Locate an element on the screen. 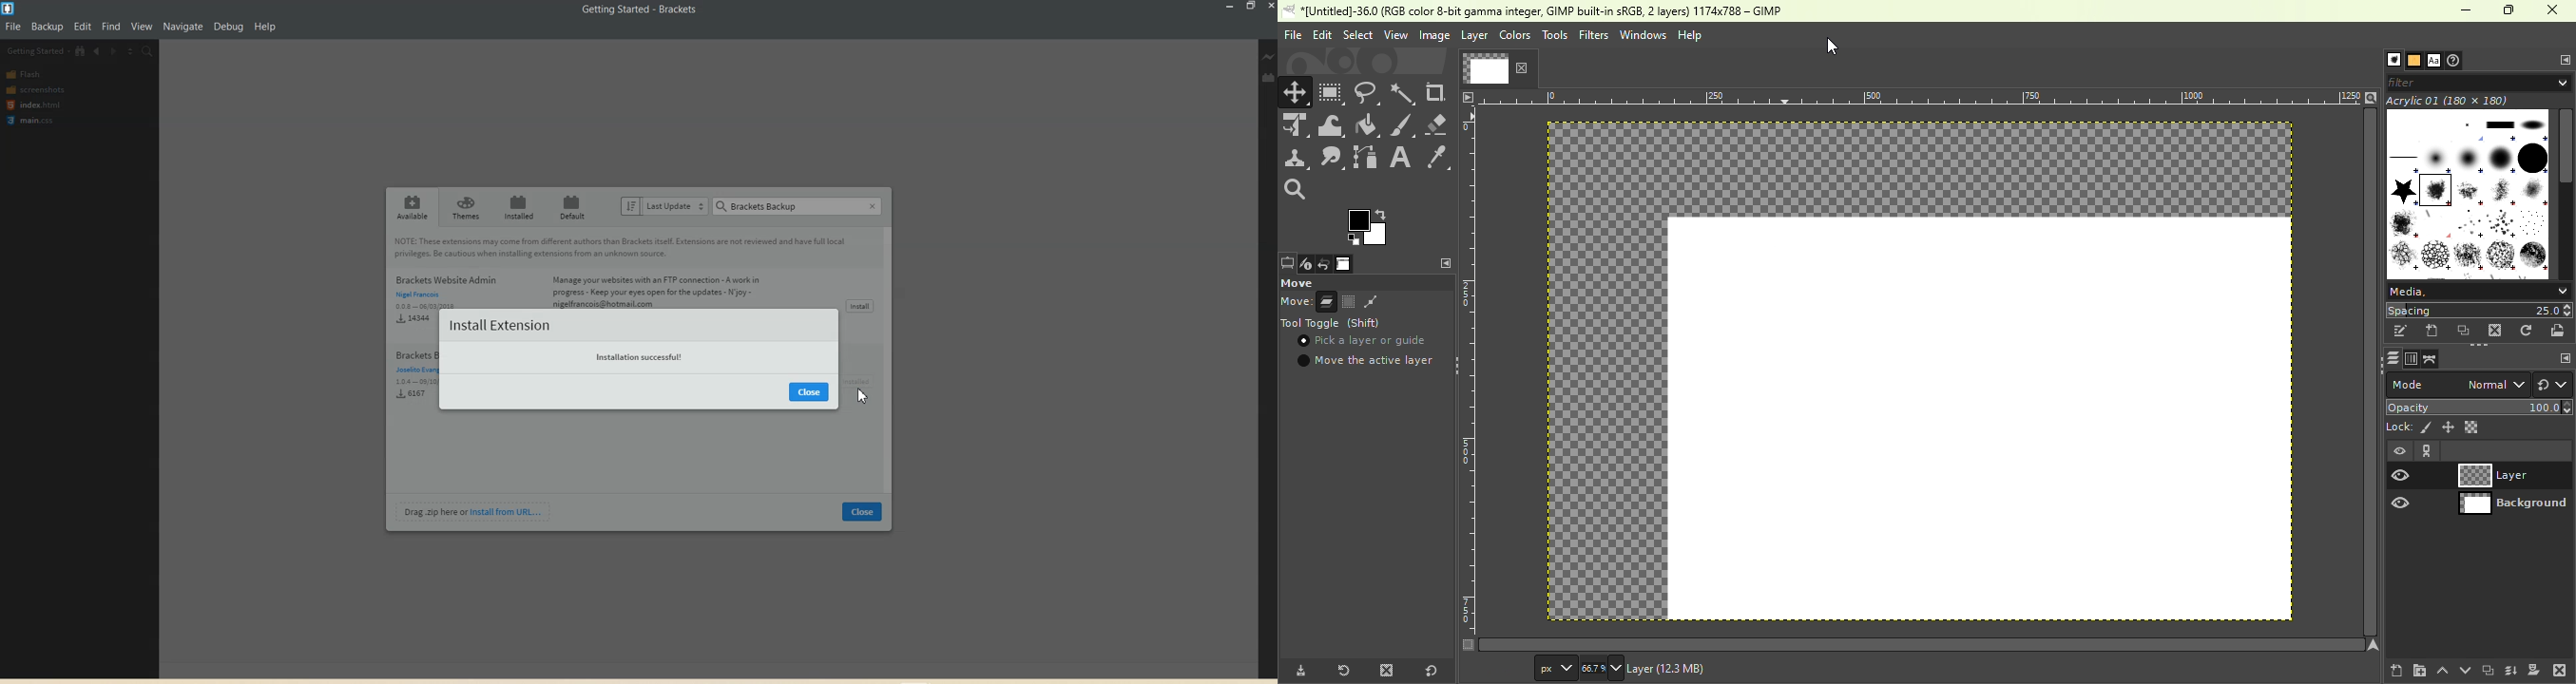 The width and height of the screenshot is (2576, 700). Navigation is located at coordinates (184, 23).